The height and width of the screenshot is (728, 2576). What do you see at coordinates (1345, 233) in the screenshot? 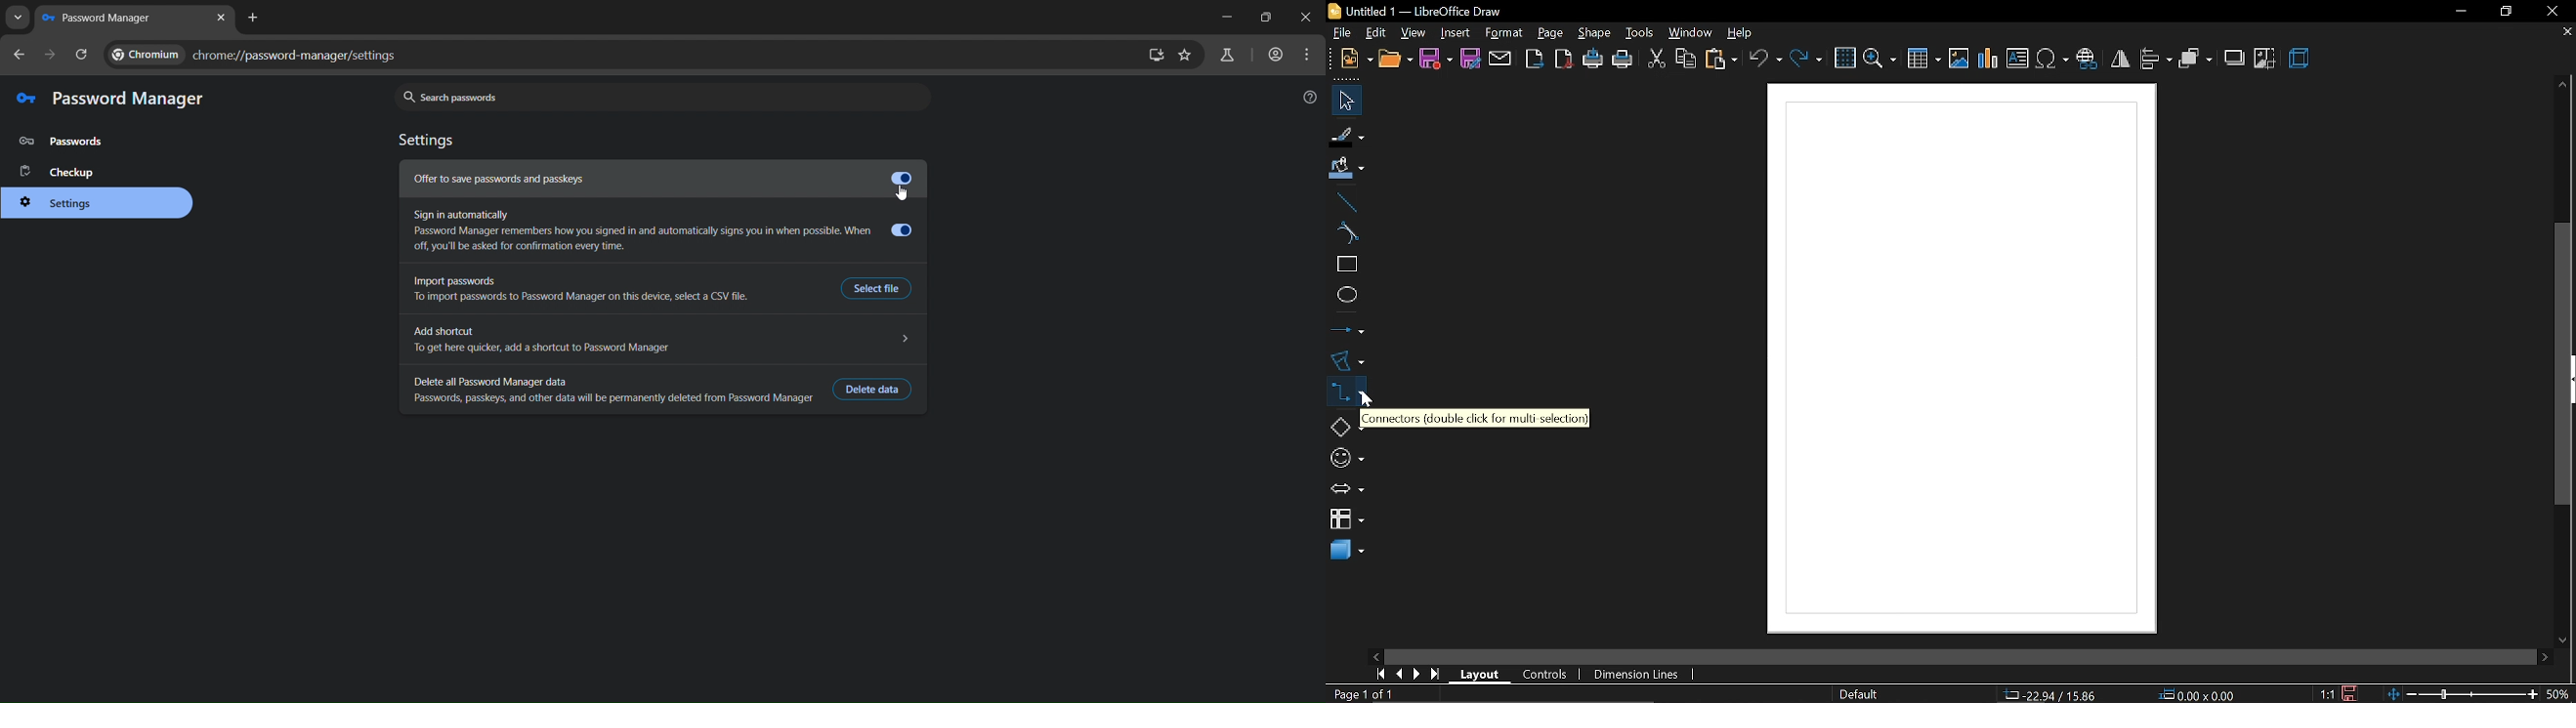
I see `curve` at bounding box center [1345, 233].